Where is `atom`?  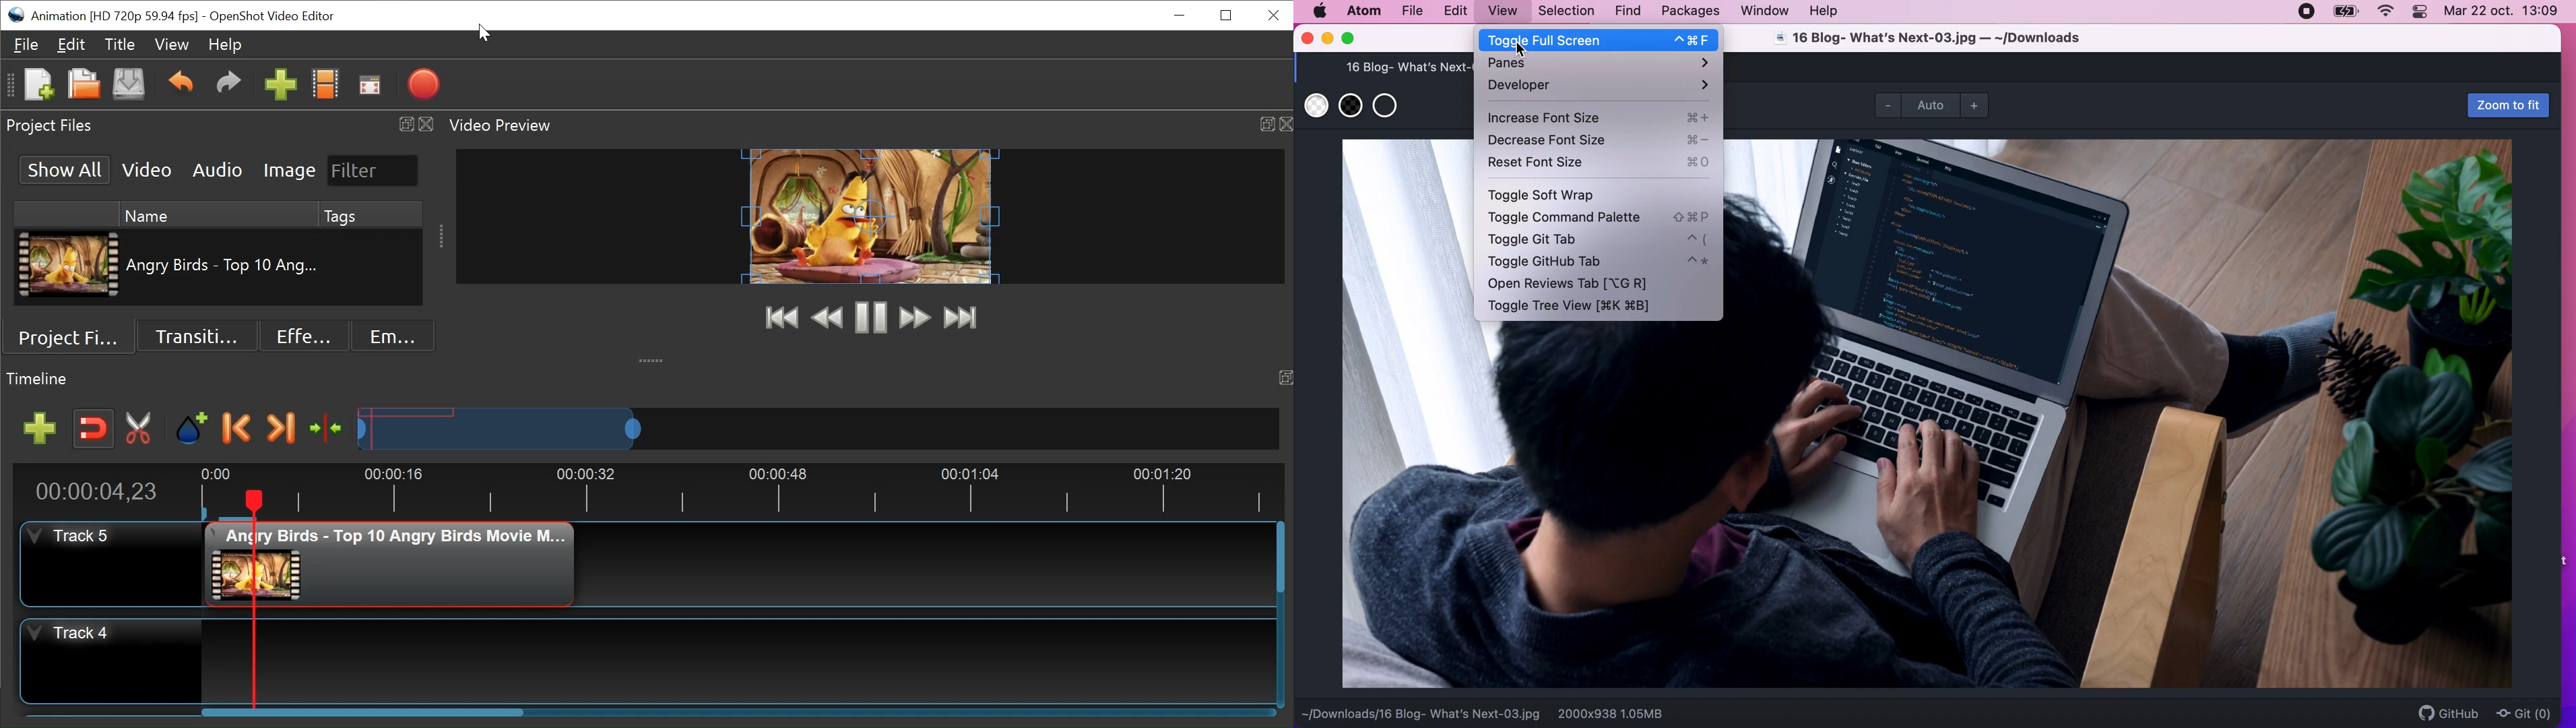 atom is located at coordinates (1364, 12).